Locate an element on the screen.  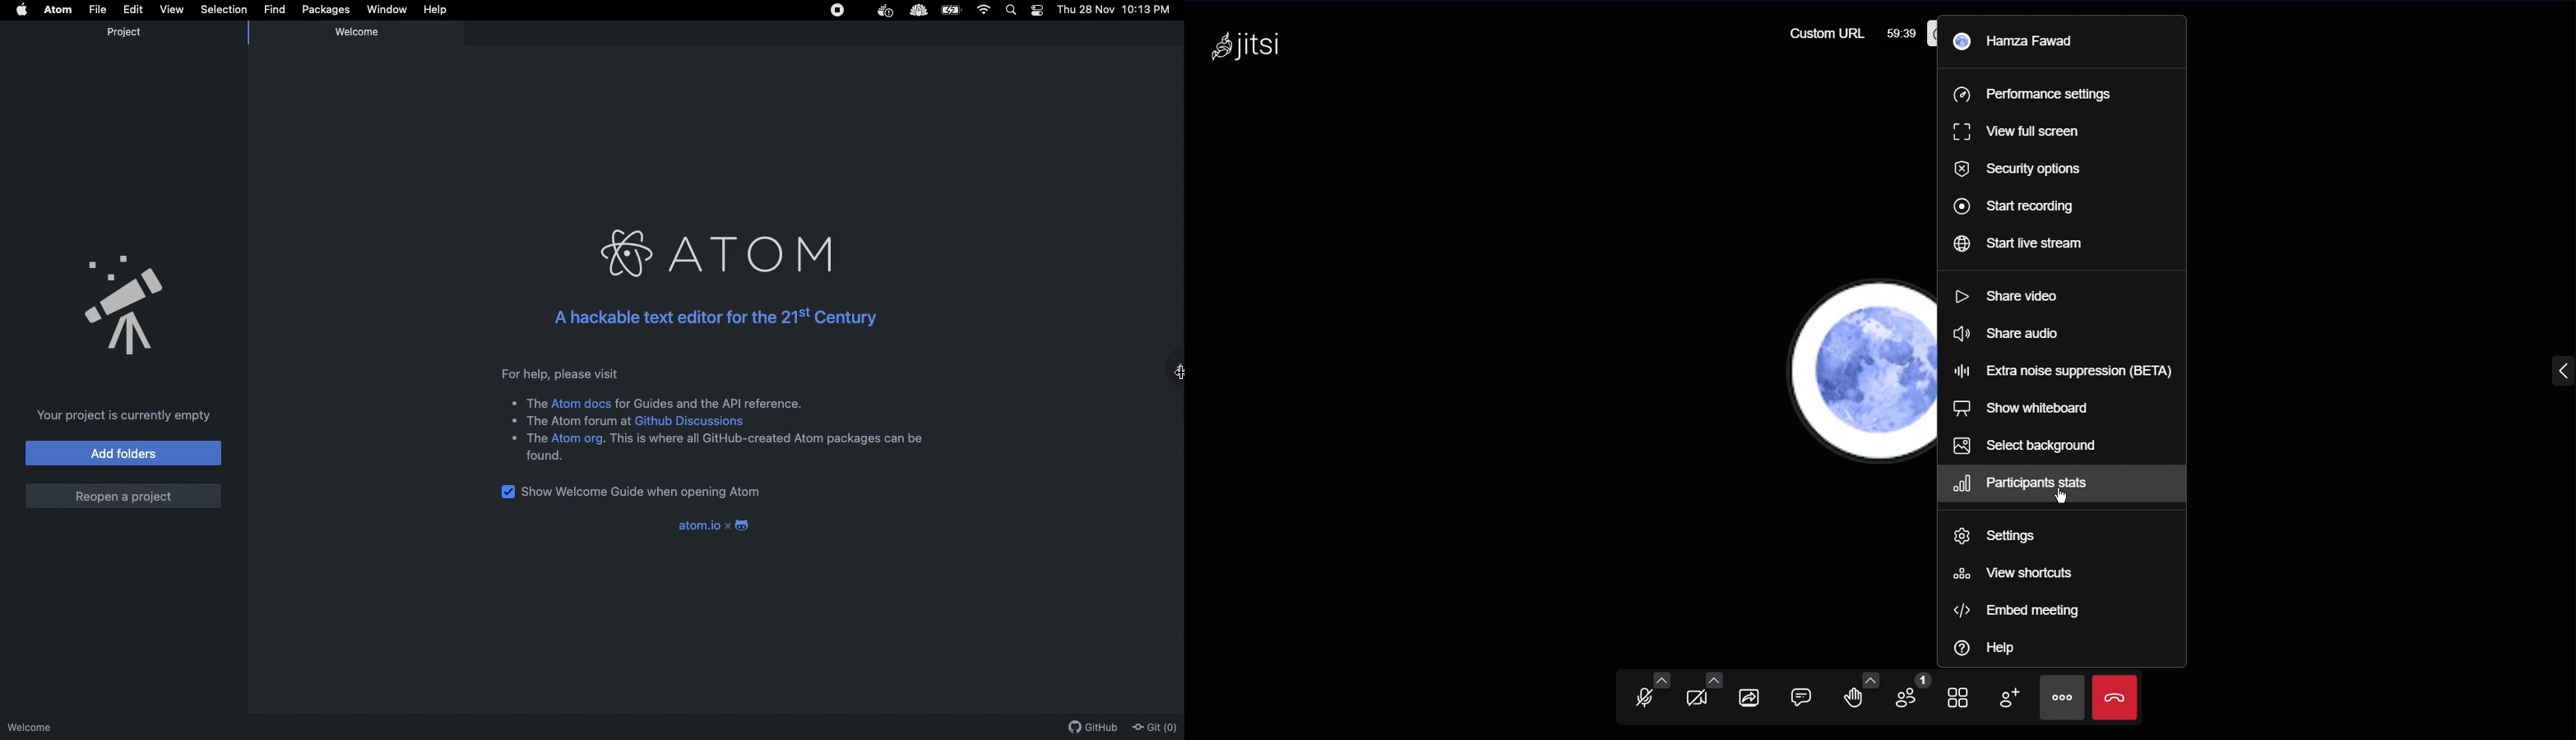
Search is located at coordinates (1013, 11).